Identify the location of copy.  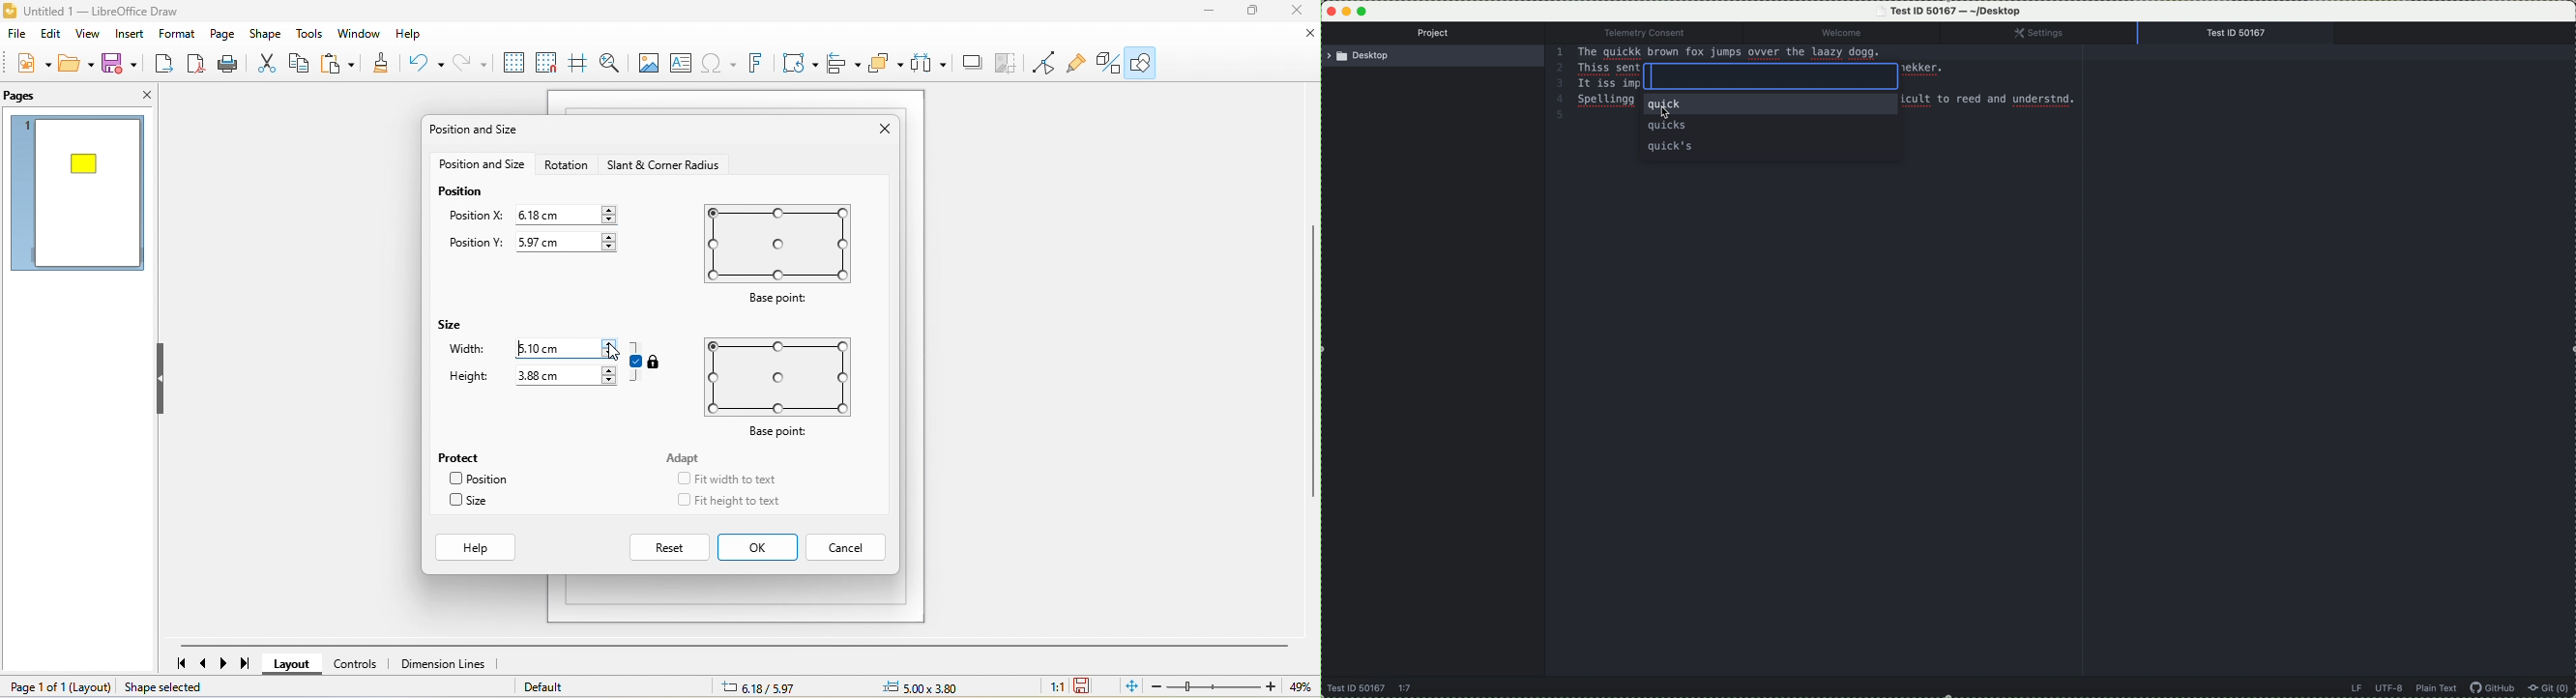
(305, 62).